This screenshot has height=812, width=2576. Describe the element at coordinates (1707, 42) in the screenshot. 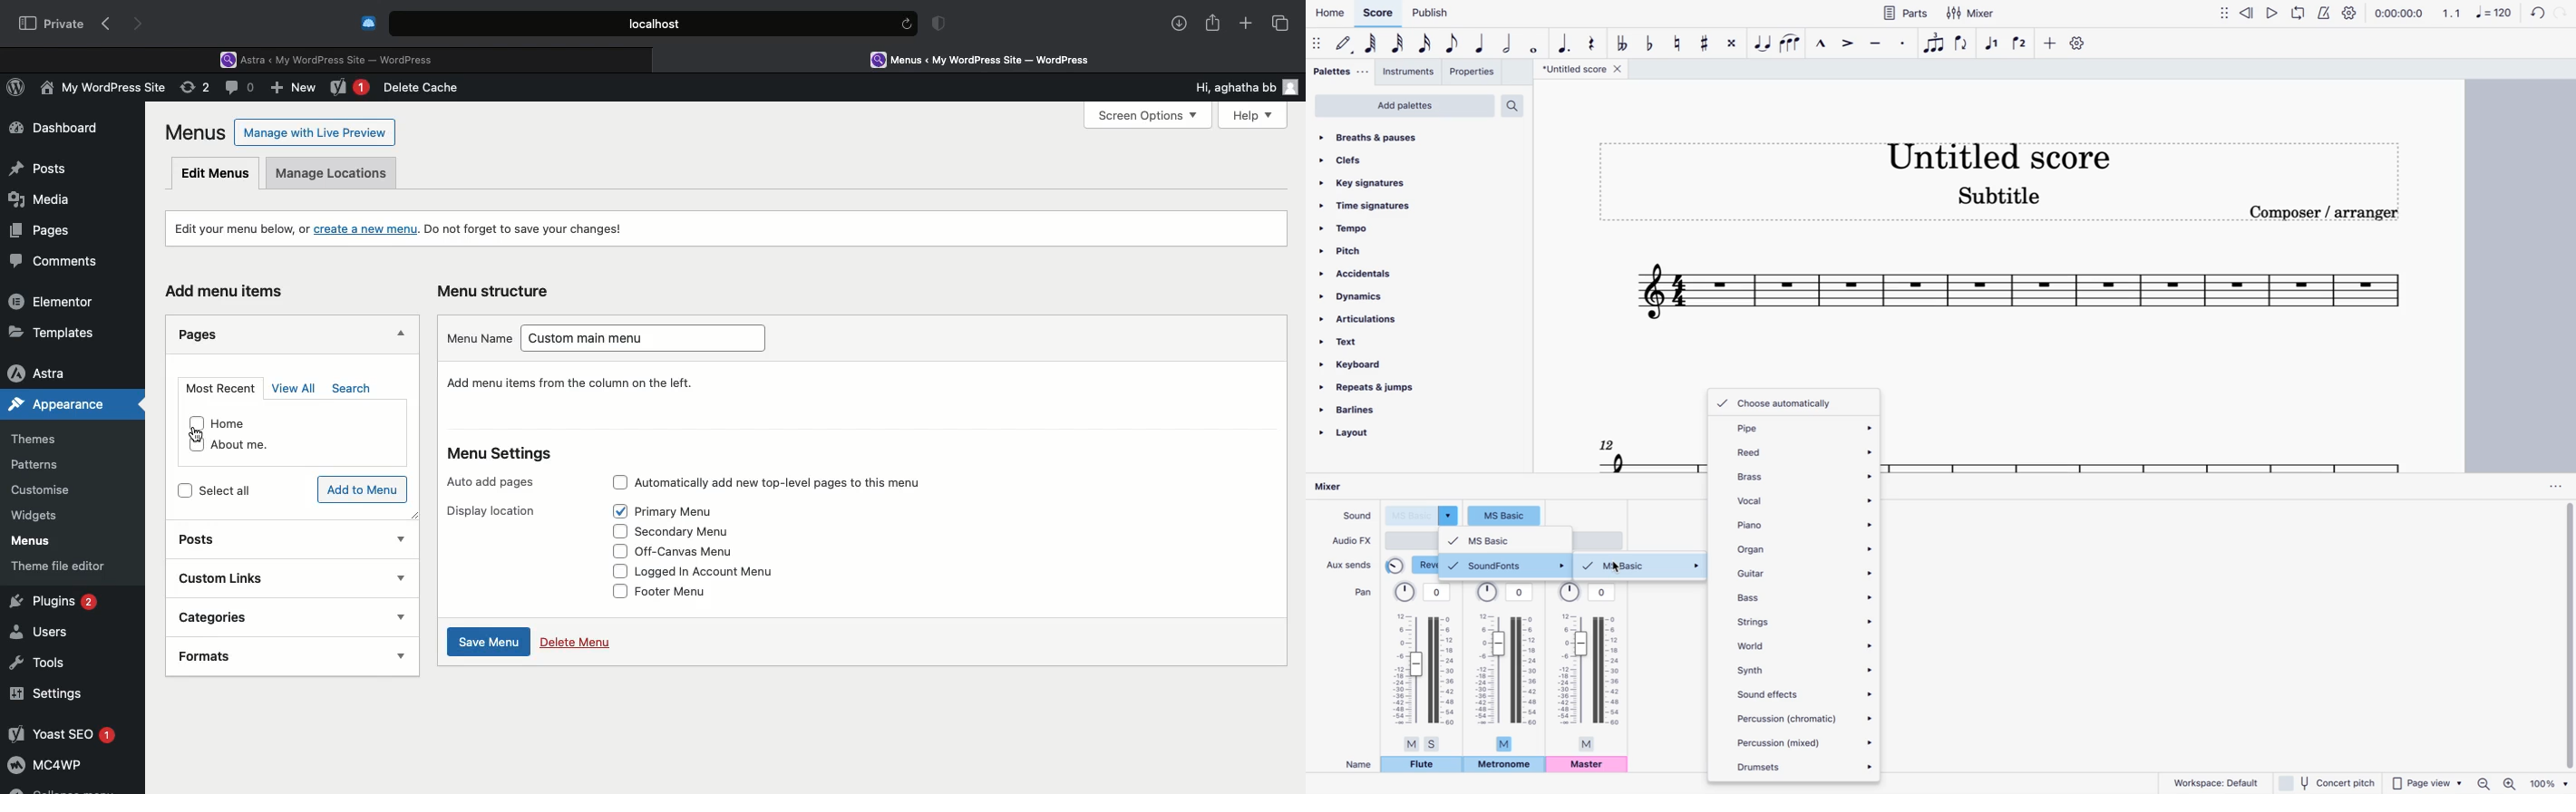

I see `toggle sharp` at that location.